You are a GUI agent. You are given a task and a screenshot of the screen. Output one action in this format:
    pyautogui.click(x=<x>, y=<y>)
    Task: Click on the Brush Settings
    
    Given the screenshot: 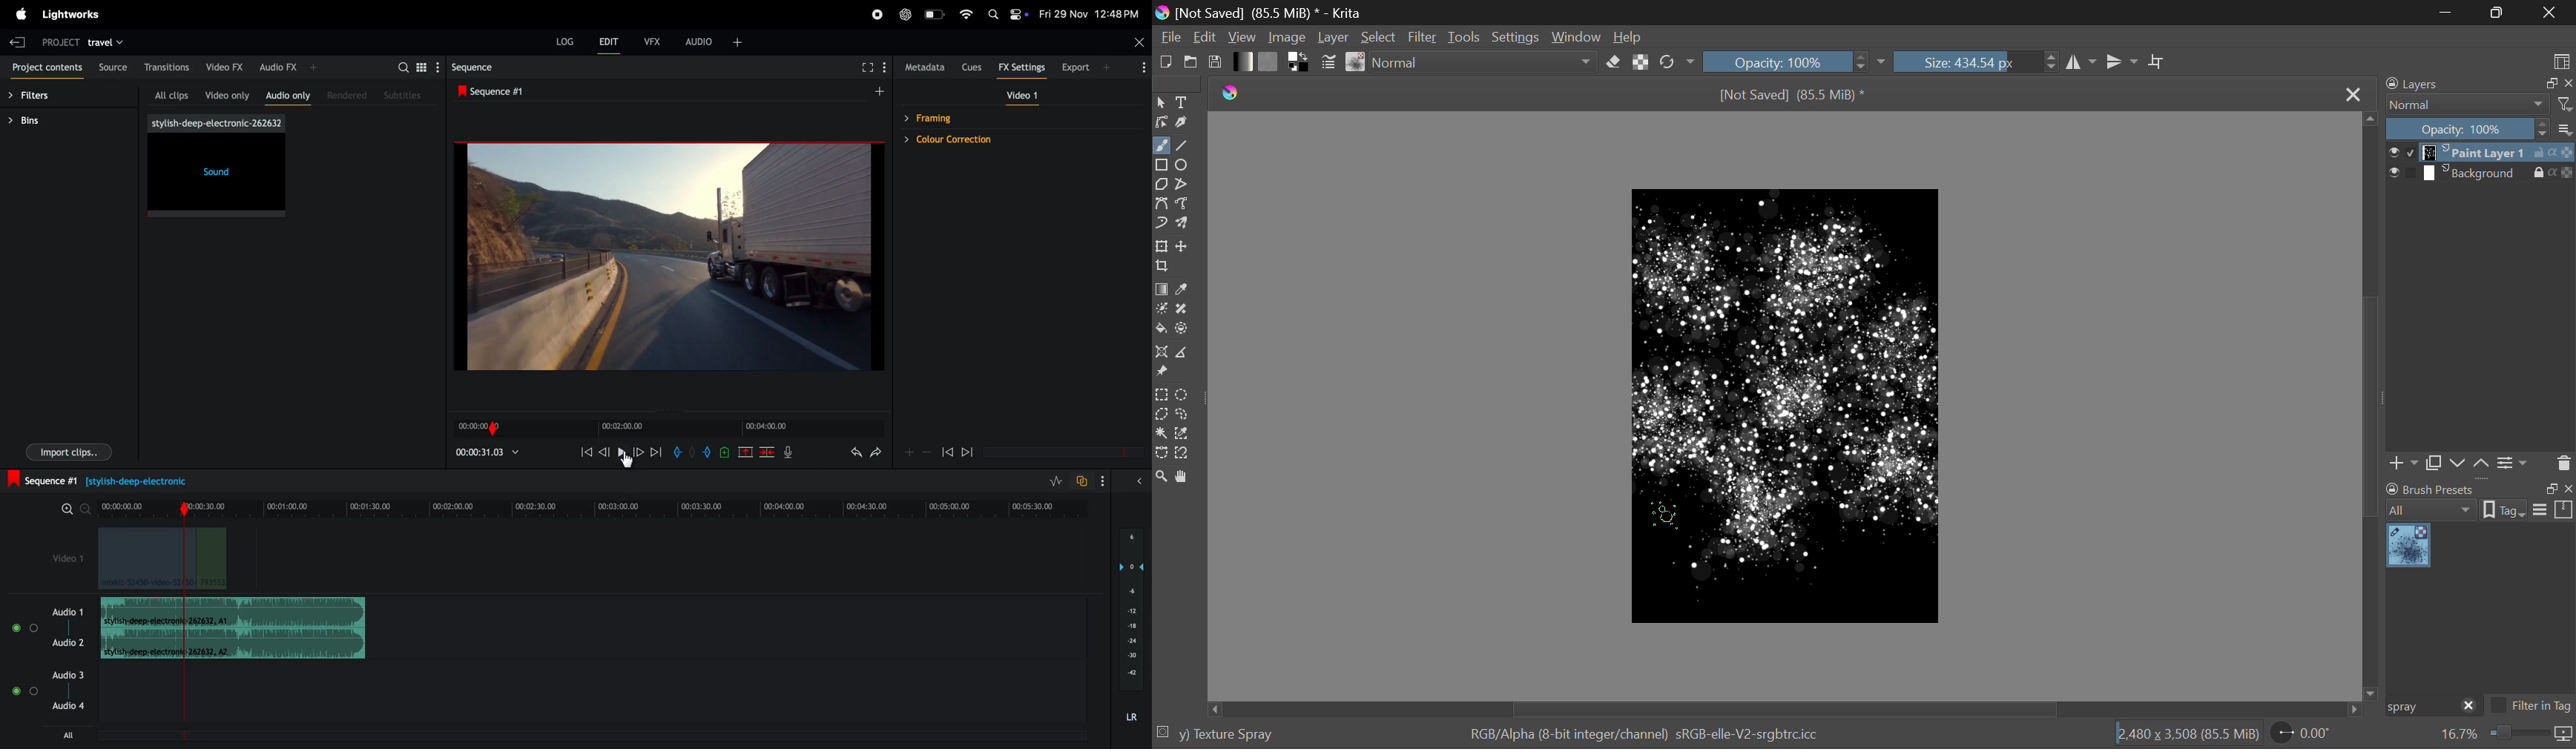 What is the action you would take?
    pyautogui.click(x=1329, y=64)
    